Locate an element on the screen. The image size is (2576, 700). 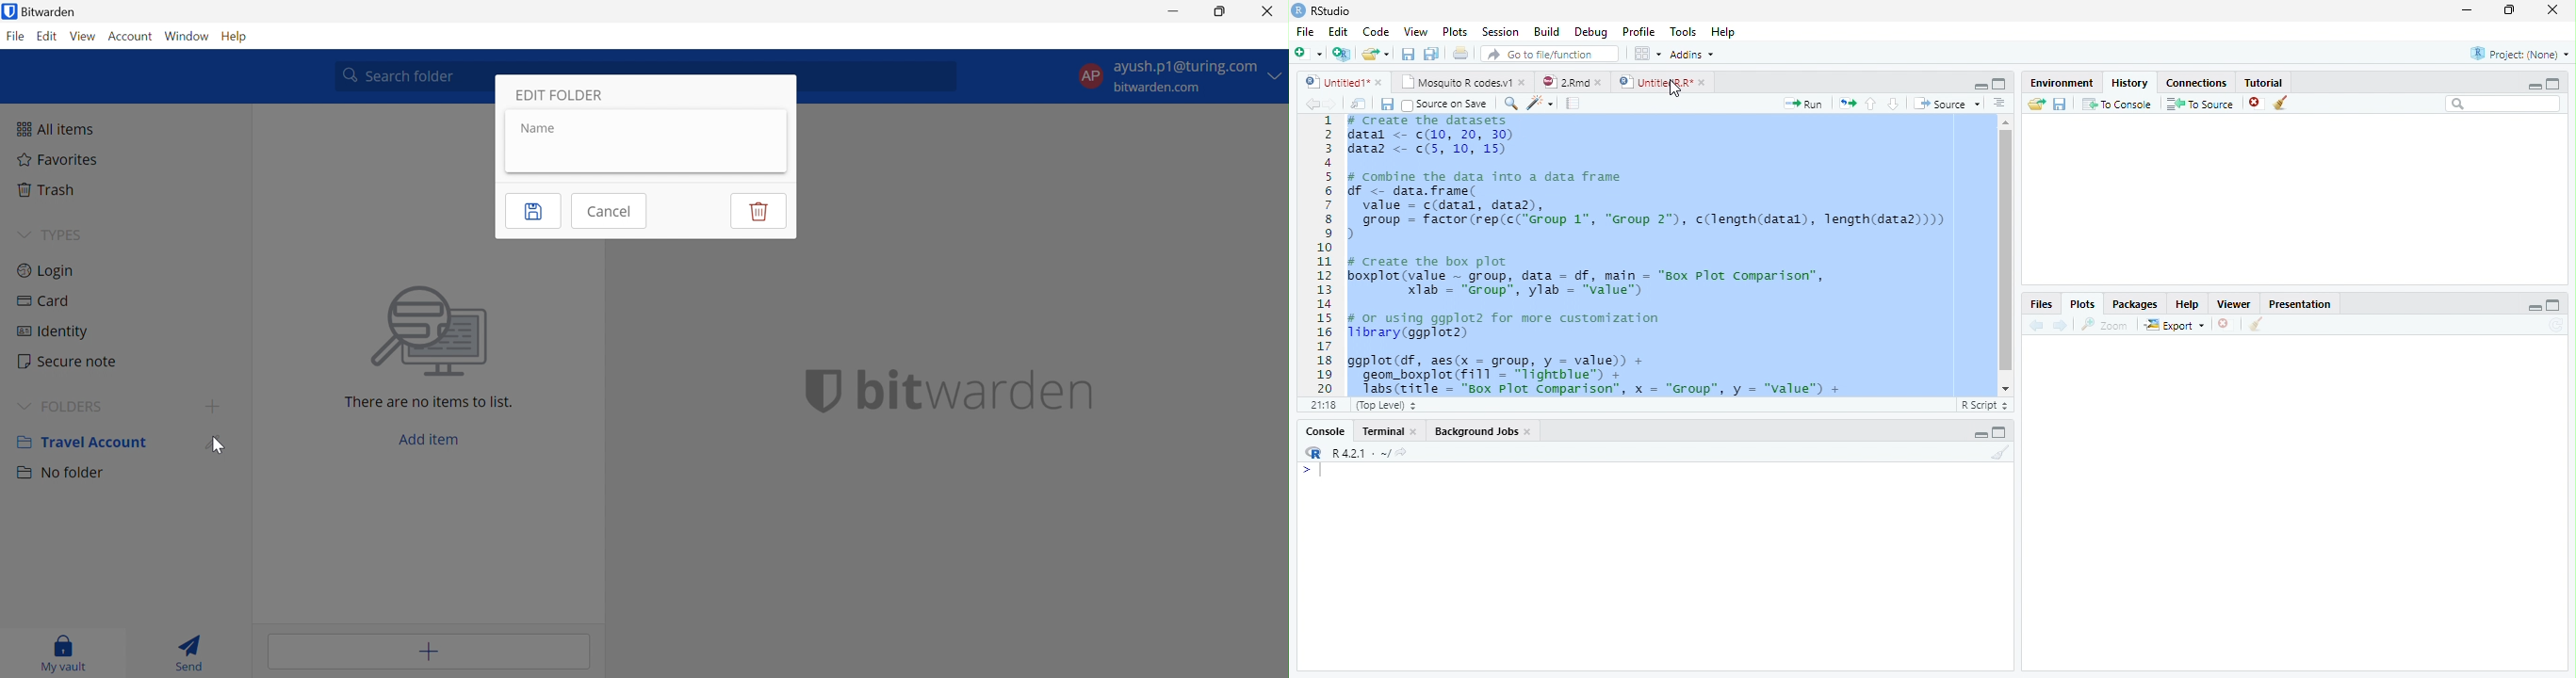
TYPES is located at coordinates (63, 233).